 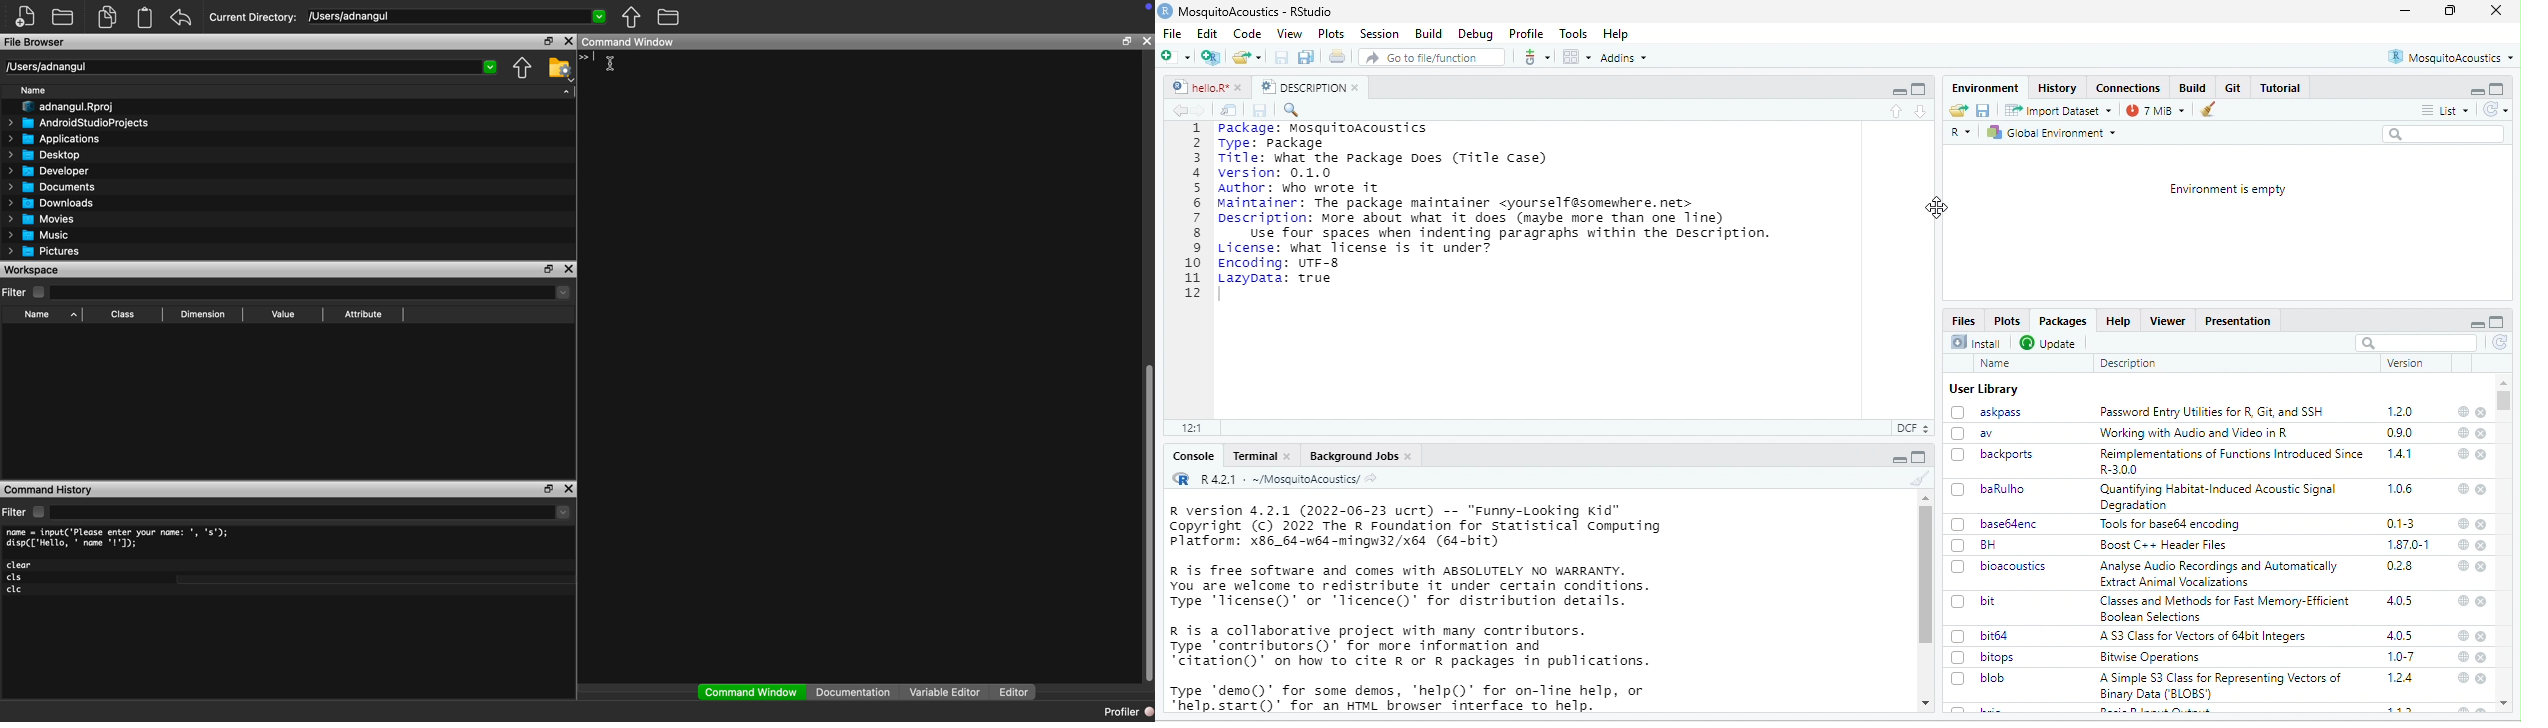 What do you see at coordinates (2155, 110) in the screenshot?
I see `7 MiB` at bounding box center [2155, 110].